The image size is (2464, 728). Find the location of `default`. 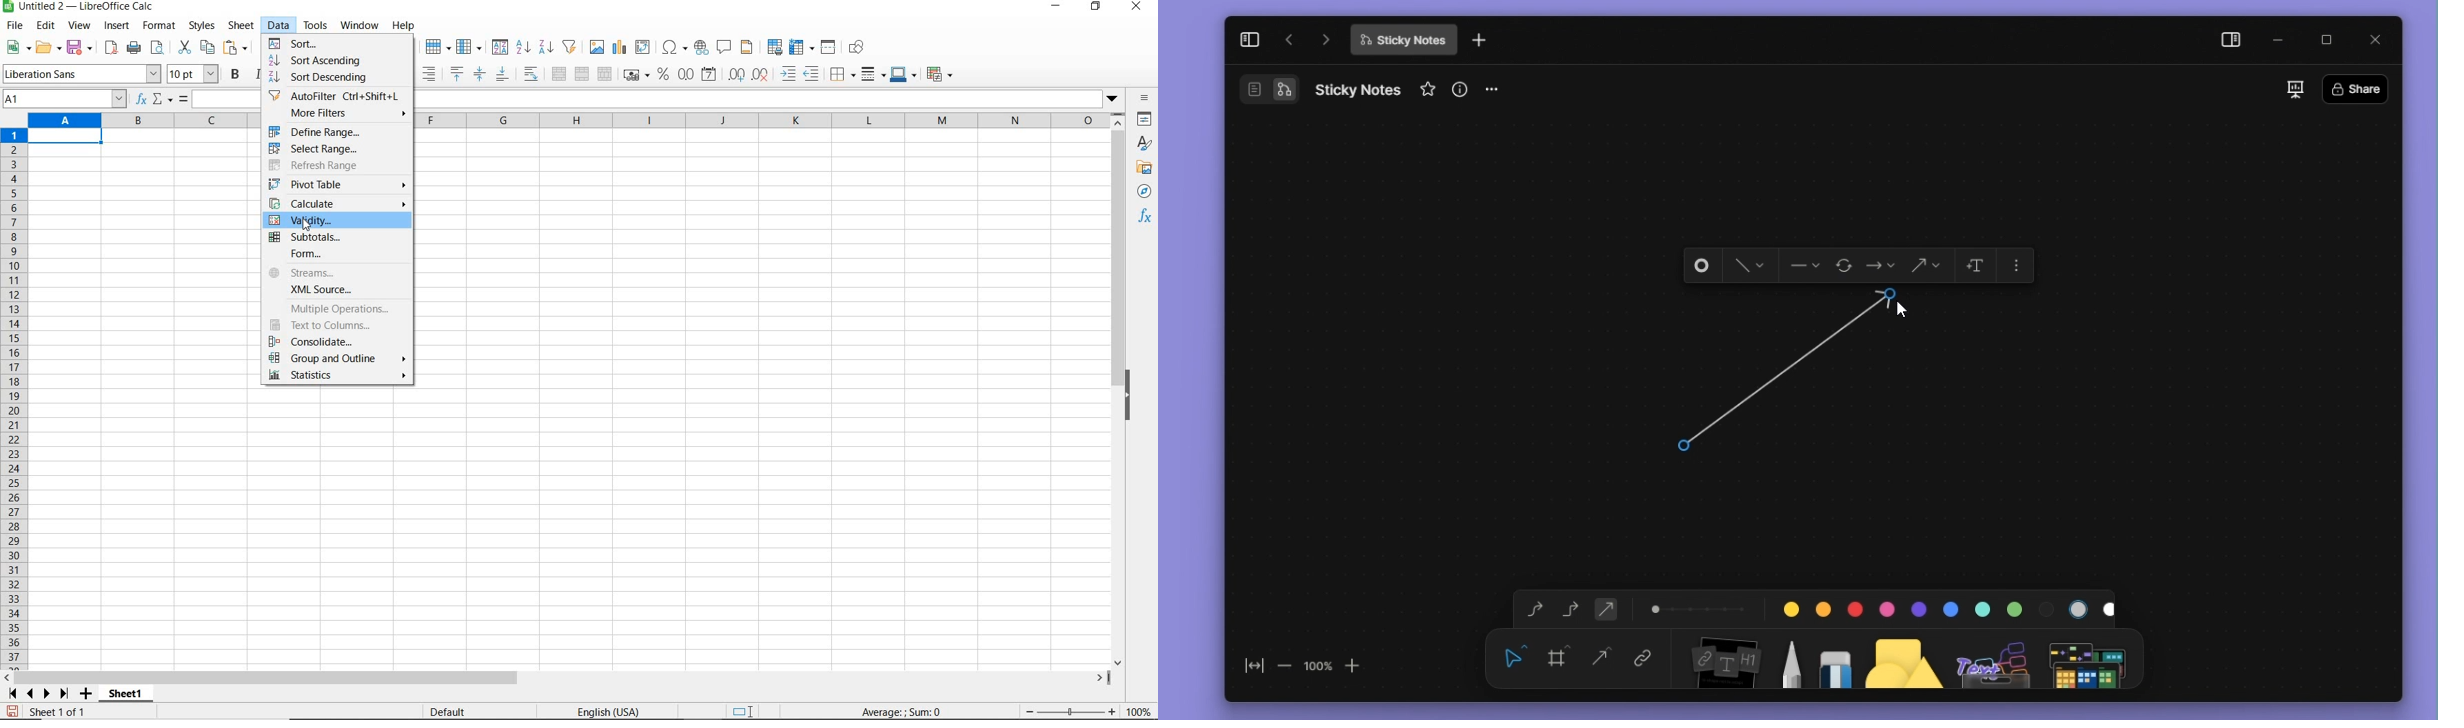

default is located at coordinates (450, 712).